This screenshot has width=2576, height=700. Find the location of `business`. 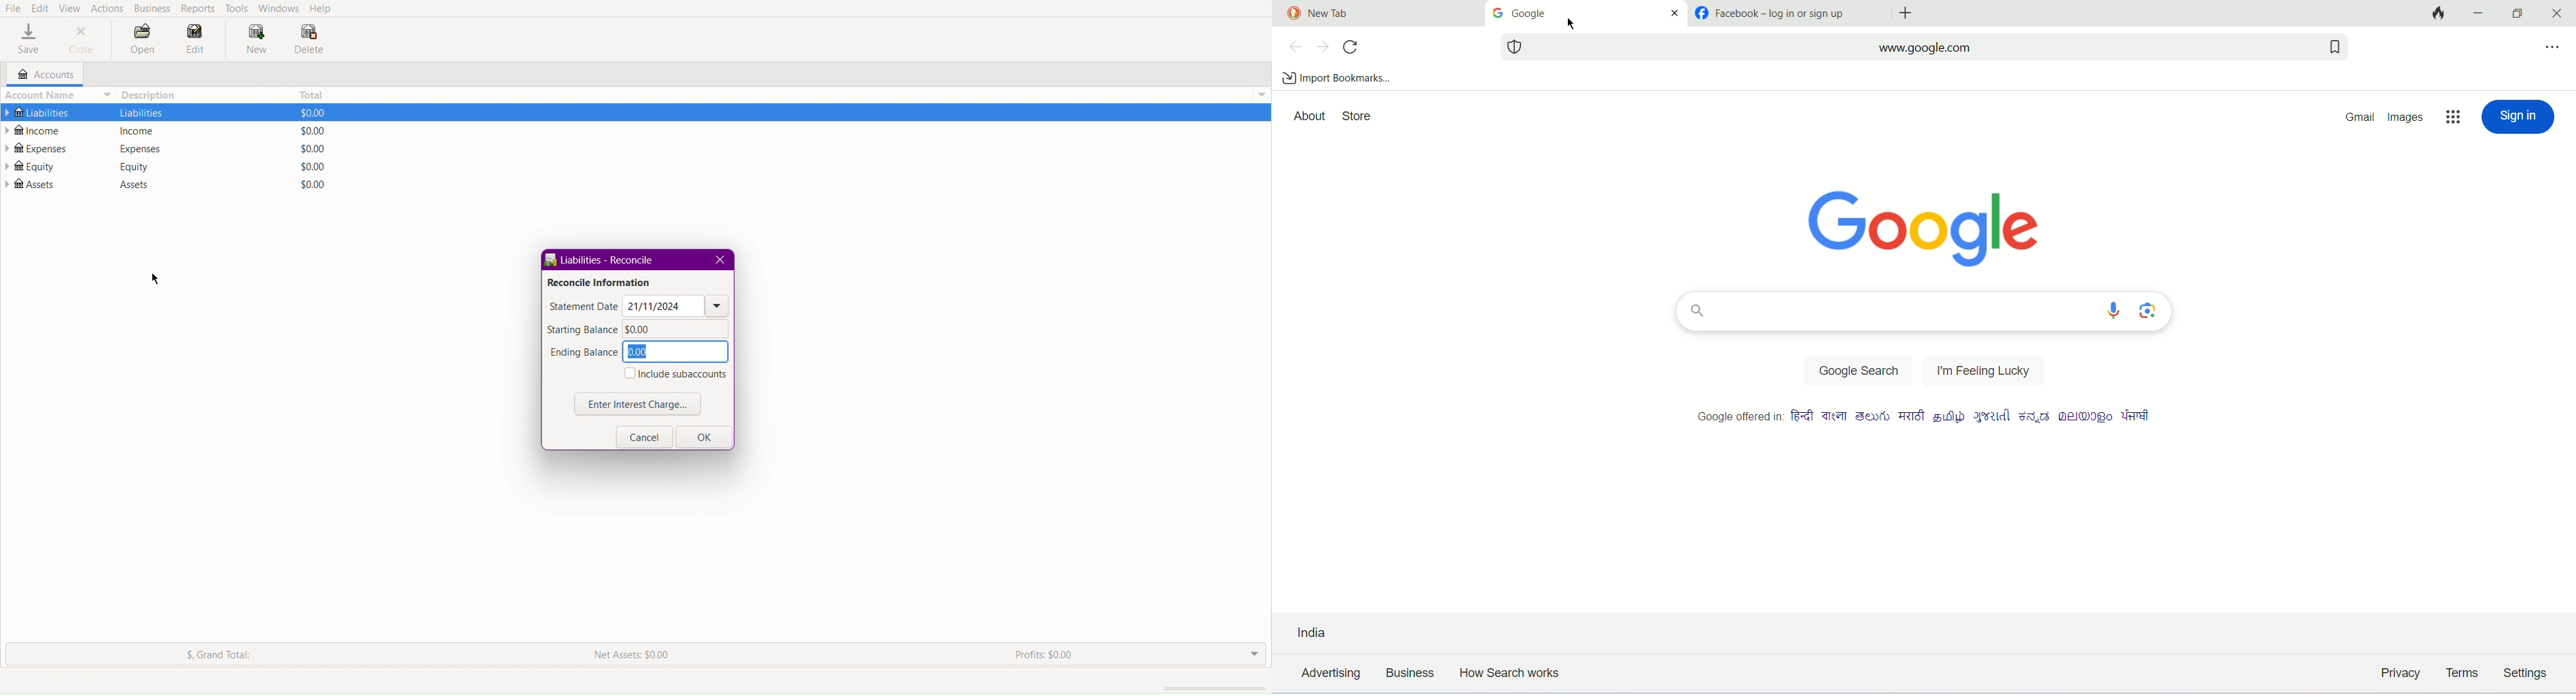

business is located at coordinates (1408, 673).